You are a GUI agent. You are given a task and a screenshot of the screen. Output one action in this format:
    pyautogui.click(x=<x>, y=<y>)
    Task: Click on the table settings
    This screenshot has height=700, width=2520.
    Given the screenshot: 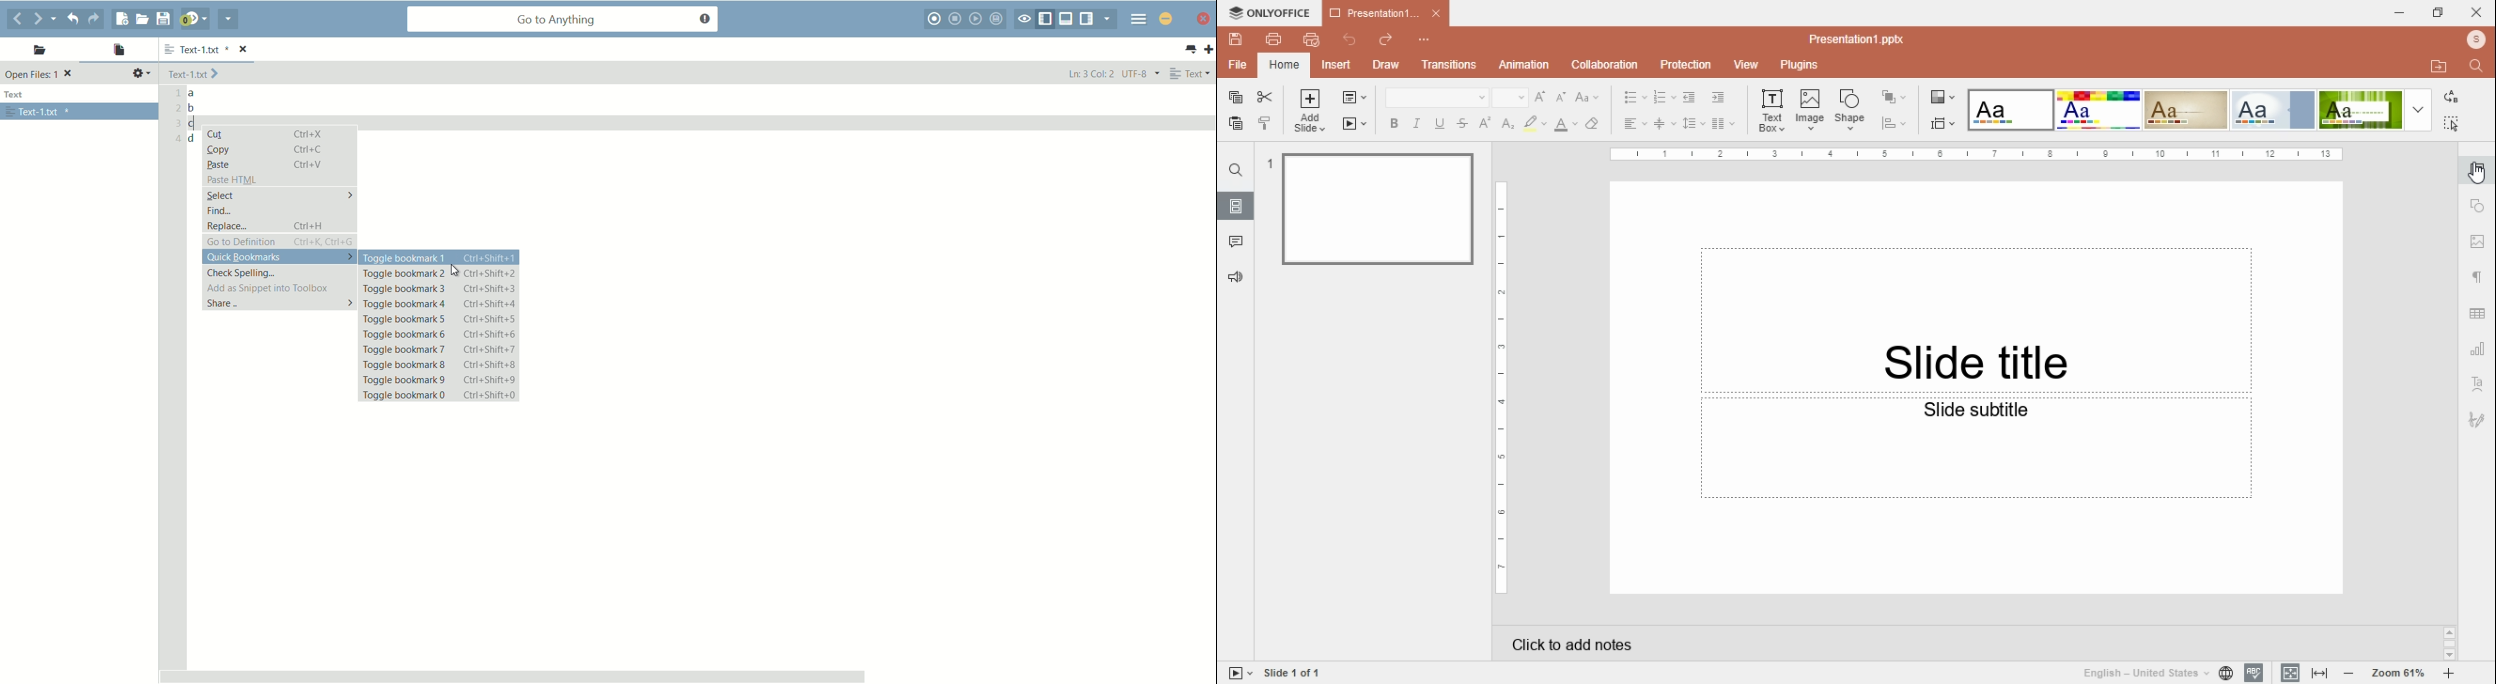 What is the action you would take?
    pyautogui.click(x=2478, y=316)
    